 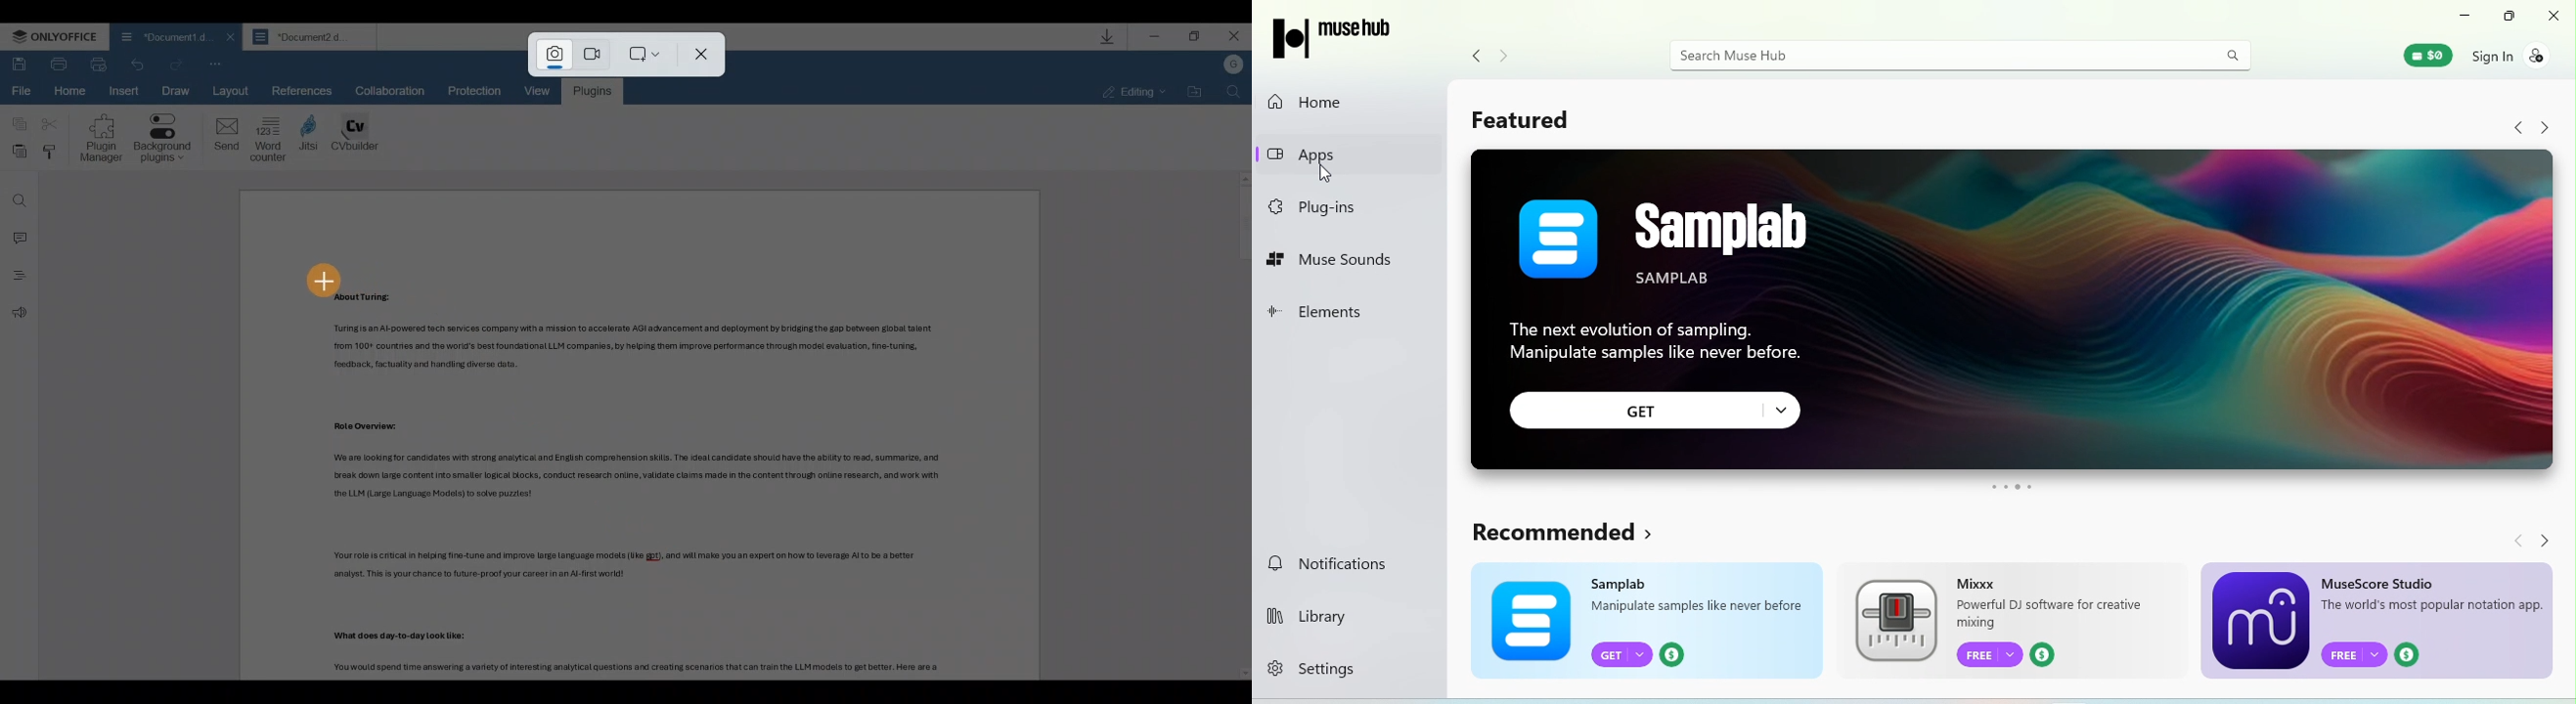 What do you see at coordinates (2048, 656) in the screenshot?
I see `Buy Now` at bounding box center [2048, 656].